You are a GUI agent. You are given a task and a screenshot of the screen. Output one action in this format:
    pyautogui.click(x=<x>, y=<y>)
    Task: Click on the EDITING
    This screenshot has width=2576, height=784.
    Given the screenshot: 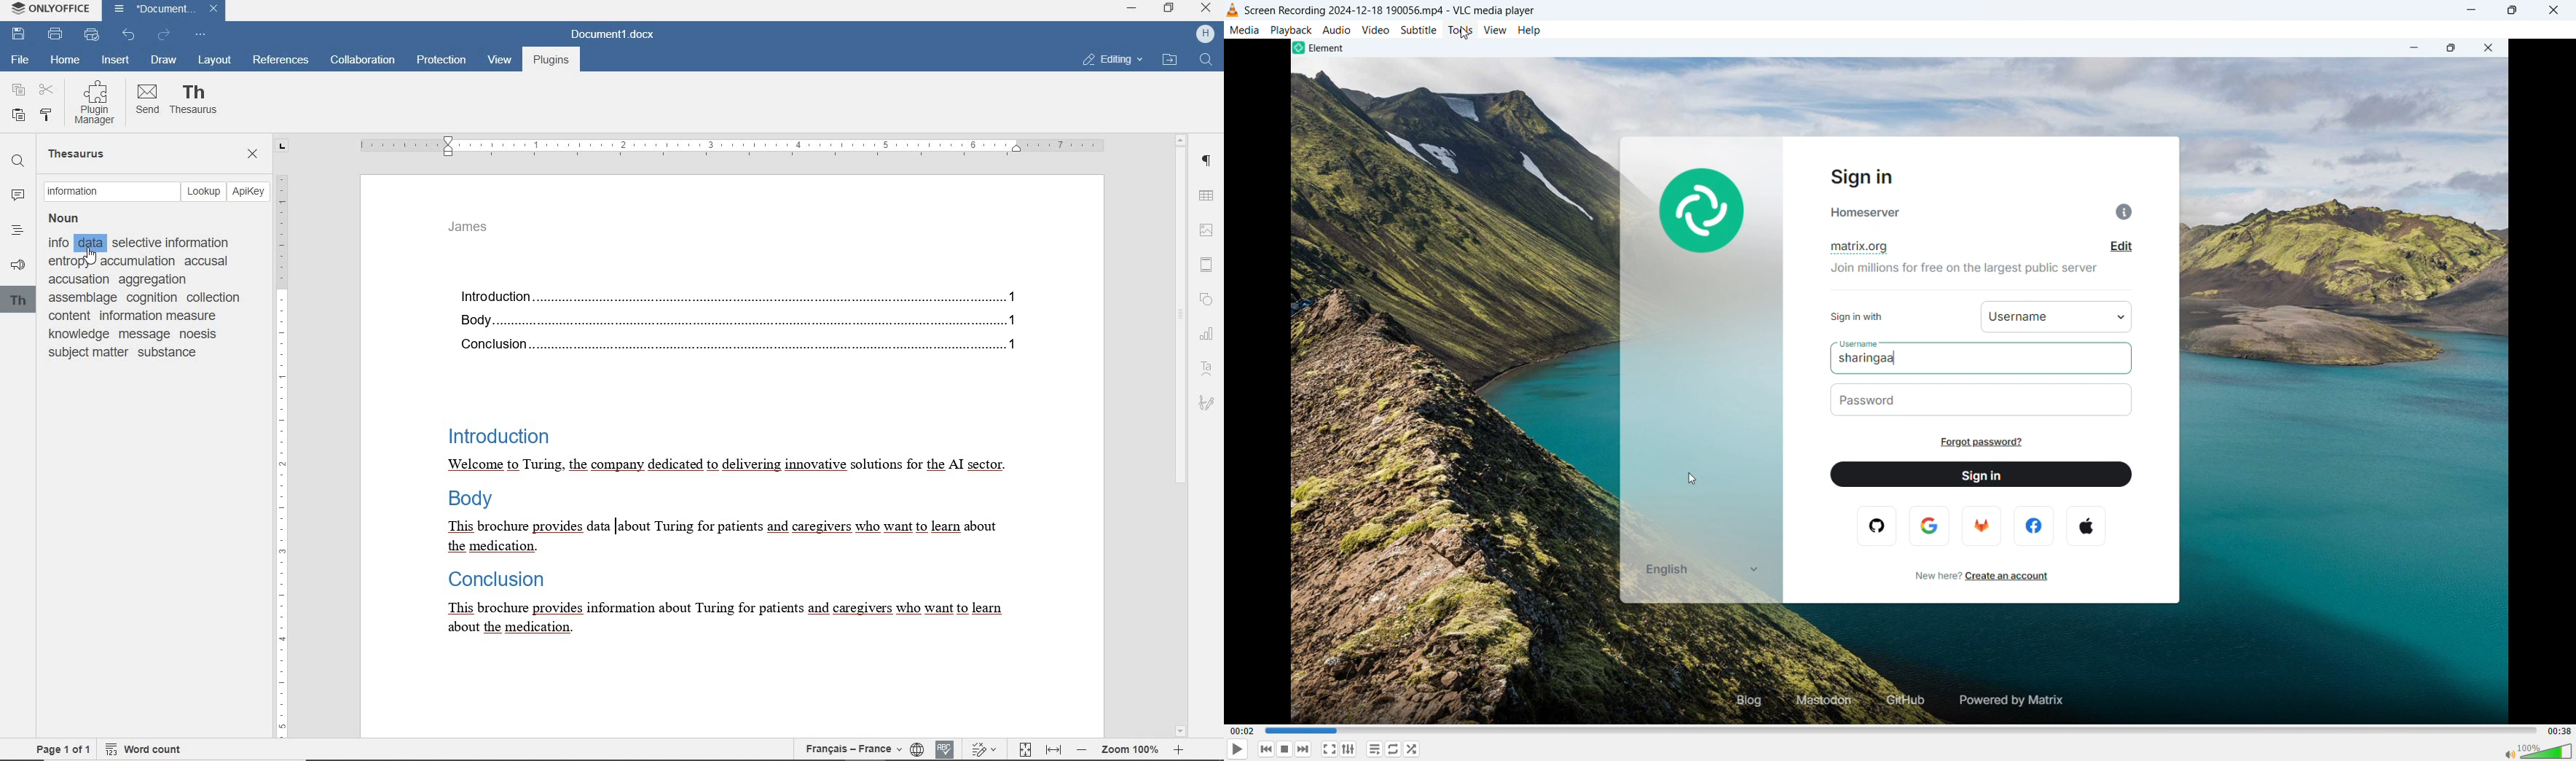 What is the action you would take?
    pyautogui.click(x=1114, y=61)
    